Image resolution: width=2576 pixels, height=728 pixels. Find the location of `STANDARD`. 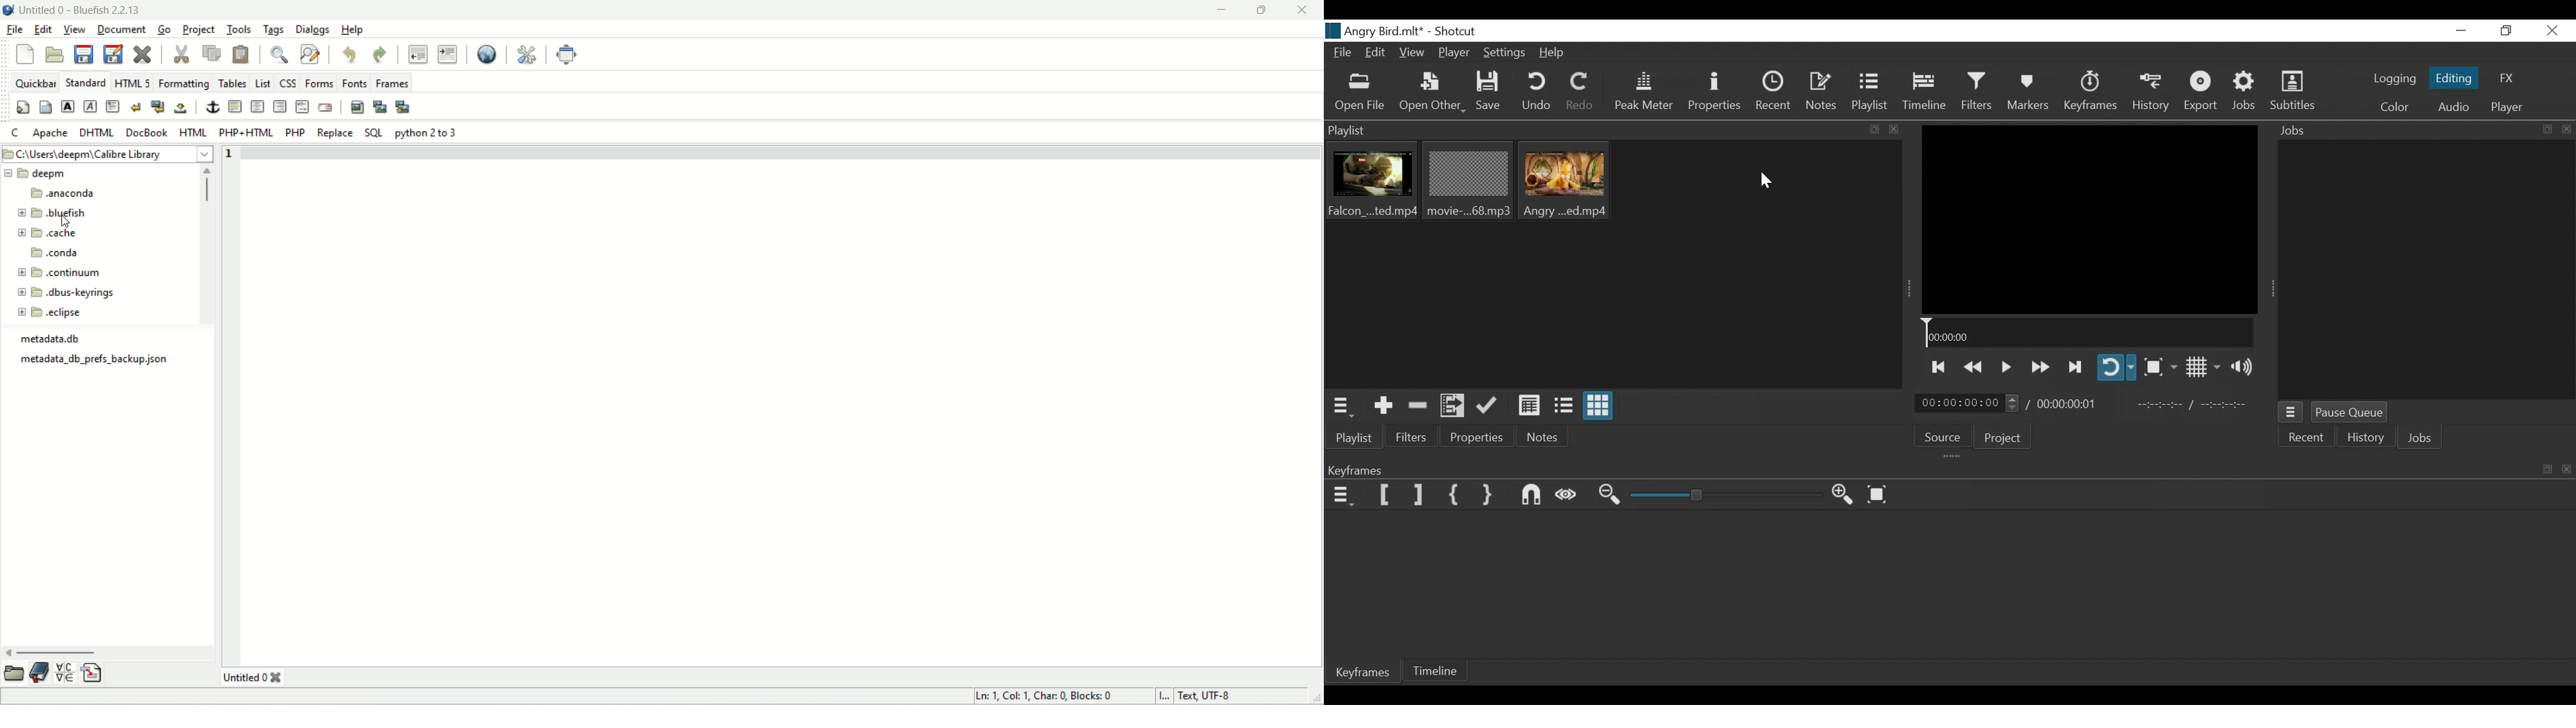

STANDARD is located at coordinates (88, 83).